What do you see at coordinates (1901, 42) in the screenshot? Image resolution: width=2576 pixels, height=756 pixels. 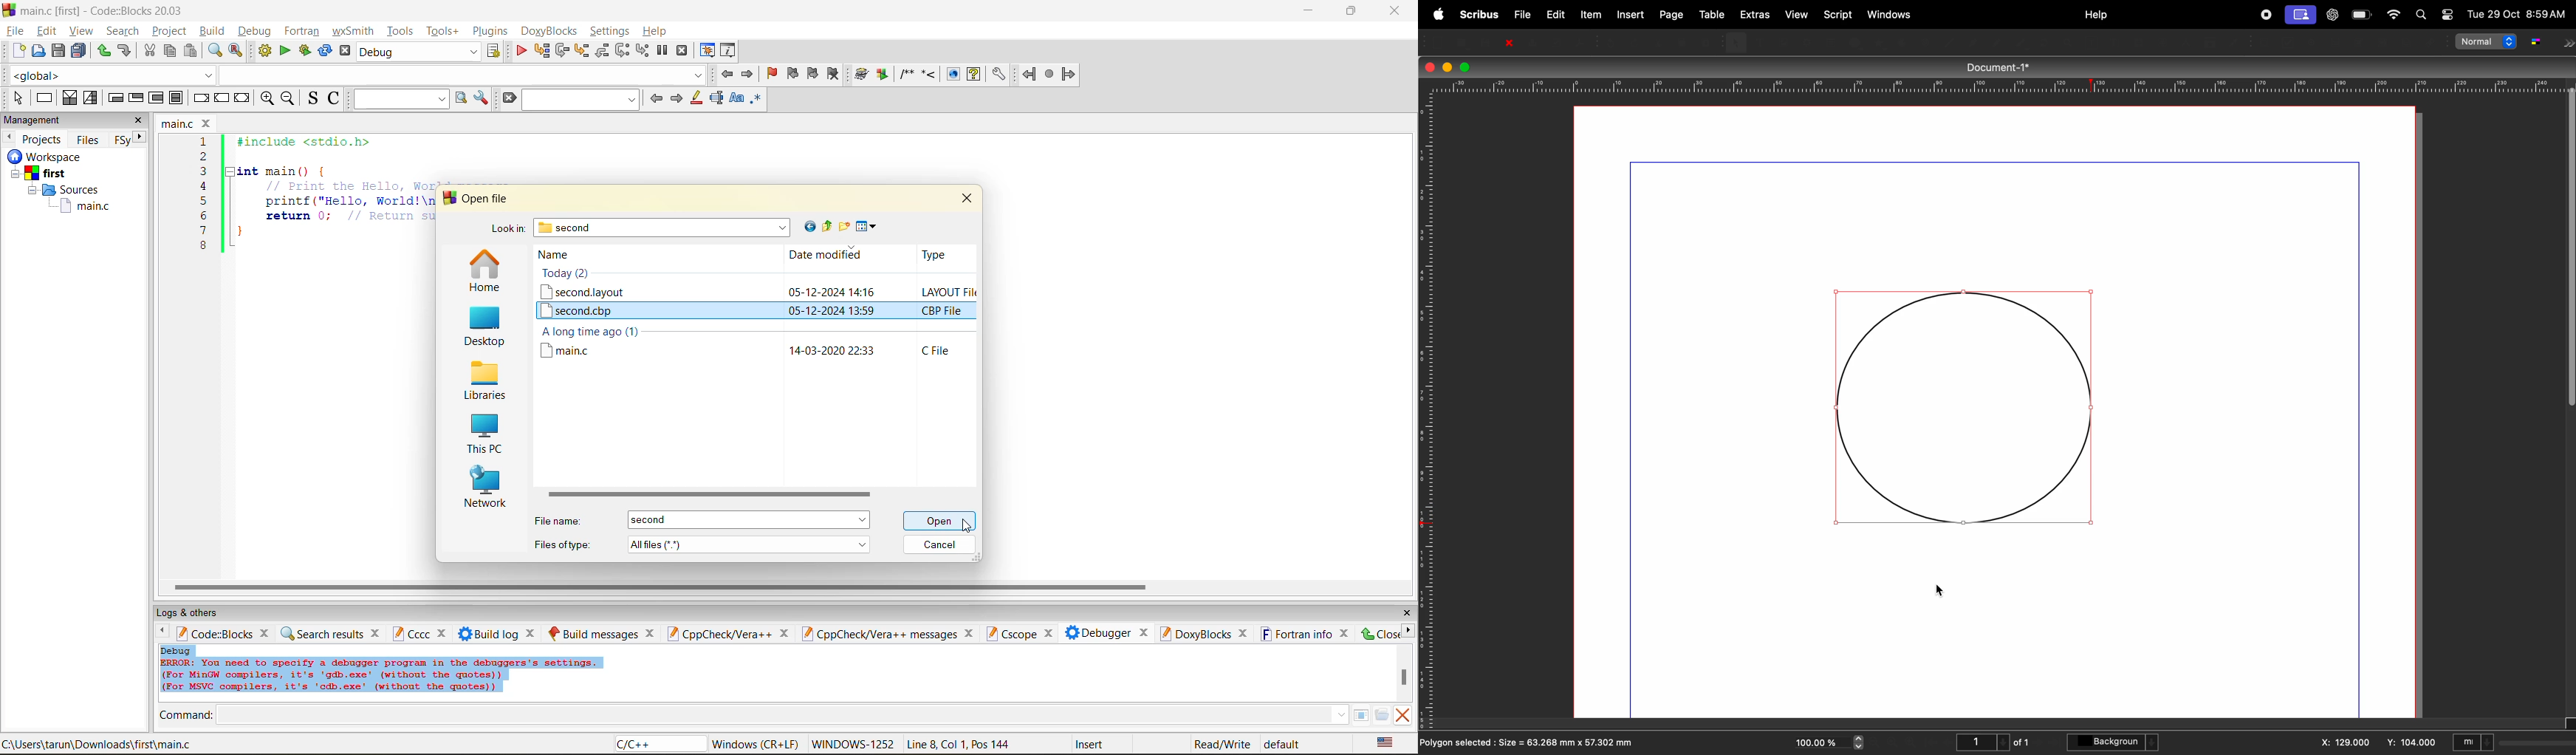 I see `Arc` at bounding box center [1901, 42].